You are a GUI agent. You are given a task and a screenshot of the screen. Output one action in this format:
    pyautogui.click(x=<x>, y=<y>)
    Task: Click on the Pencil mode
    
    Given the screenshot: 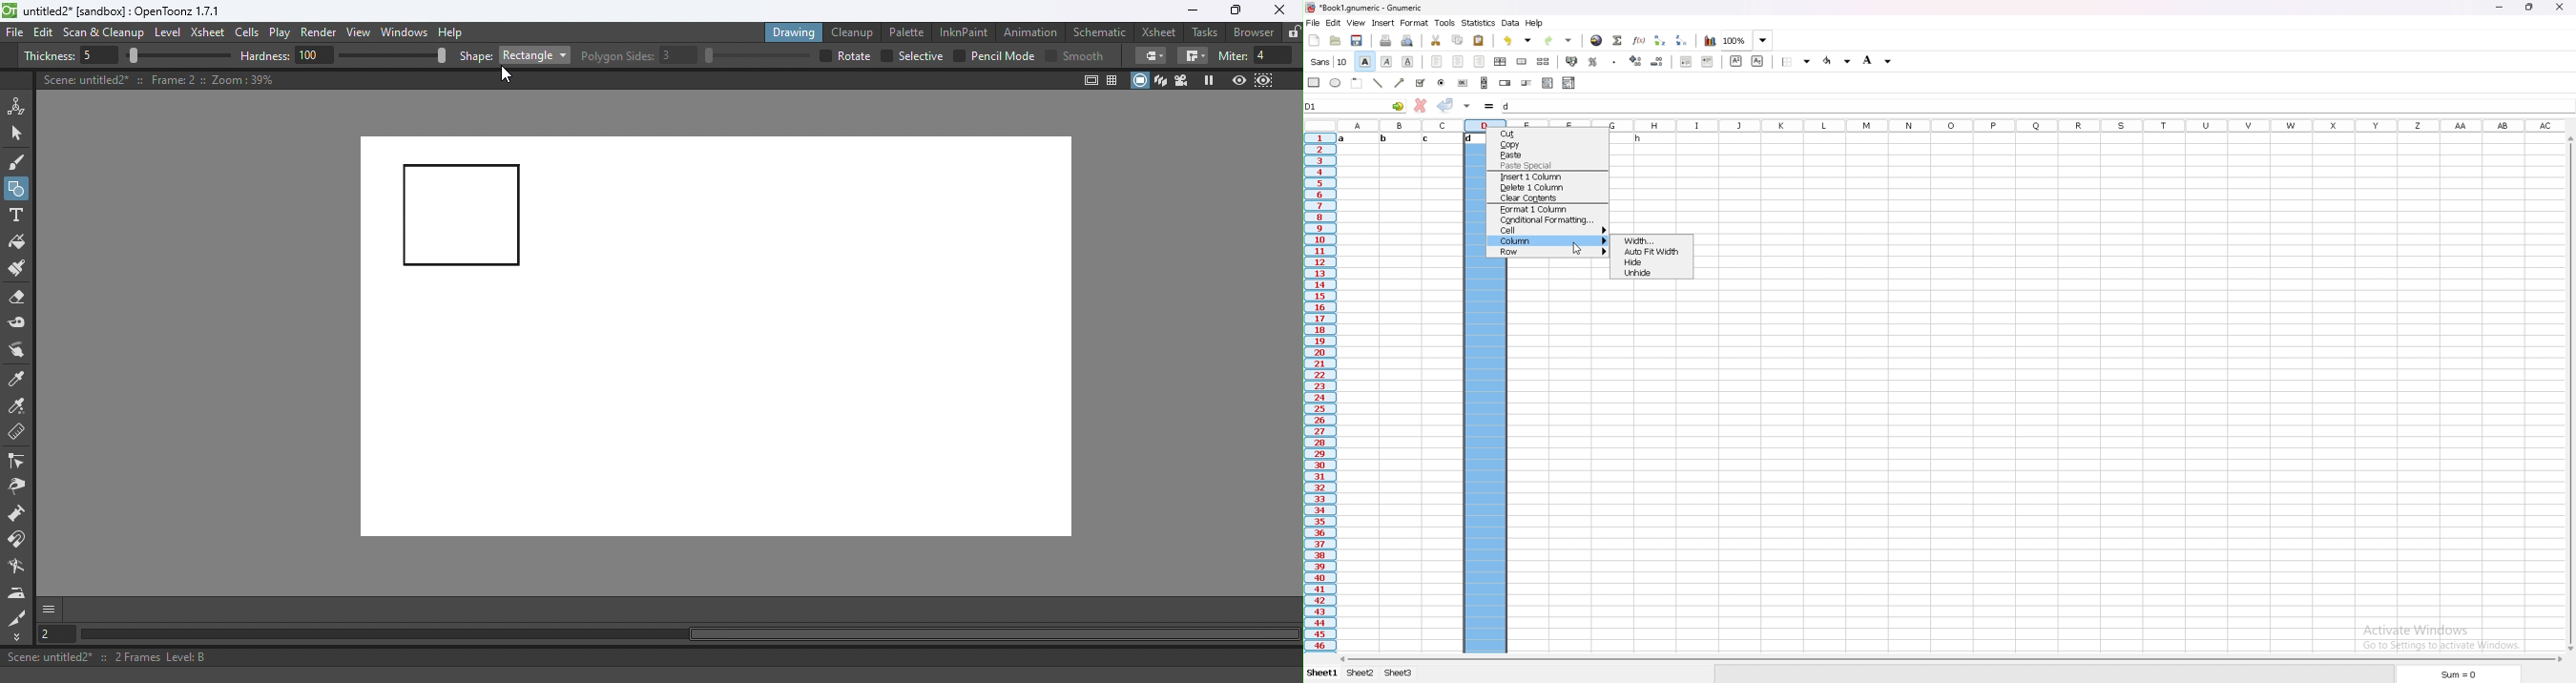 What is the action you would take?
    pyautogui.click(x=1002, y=56)
    